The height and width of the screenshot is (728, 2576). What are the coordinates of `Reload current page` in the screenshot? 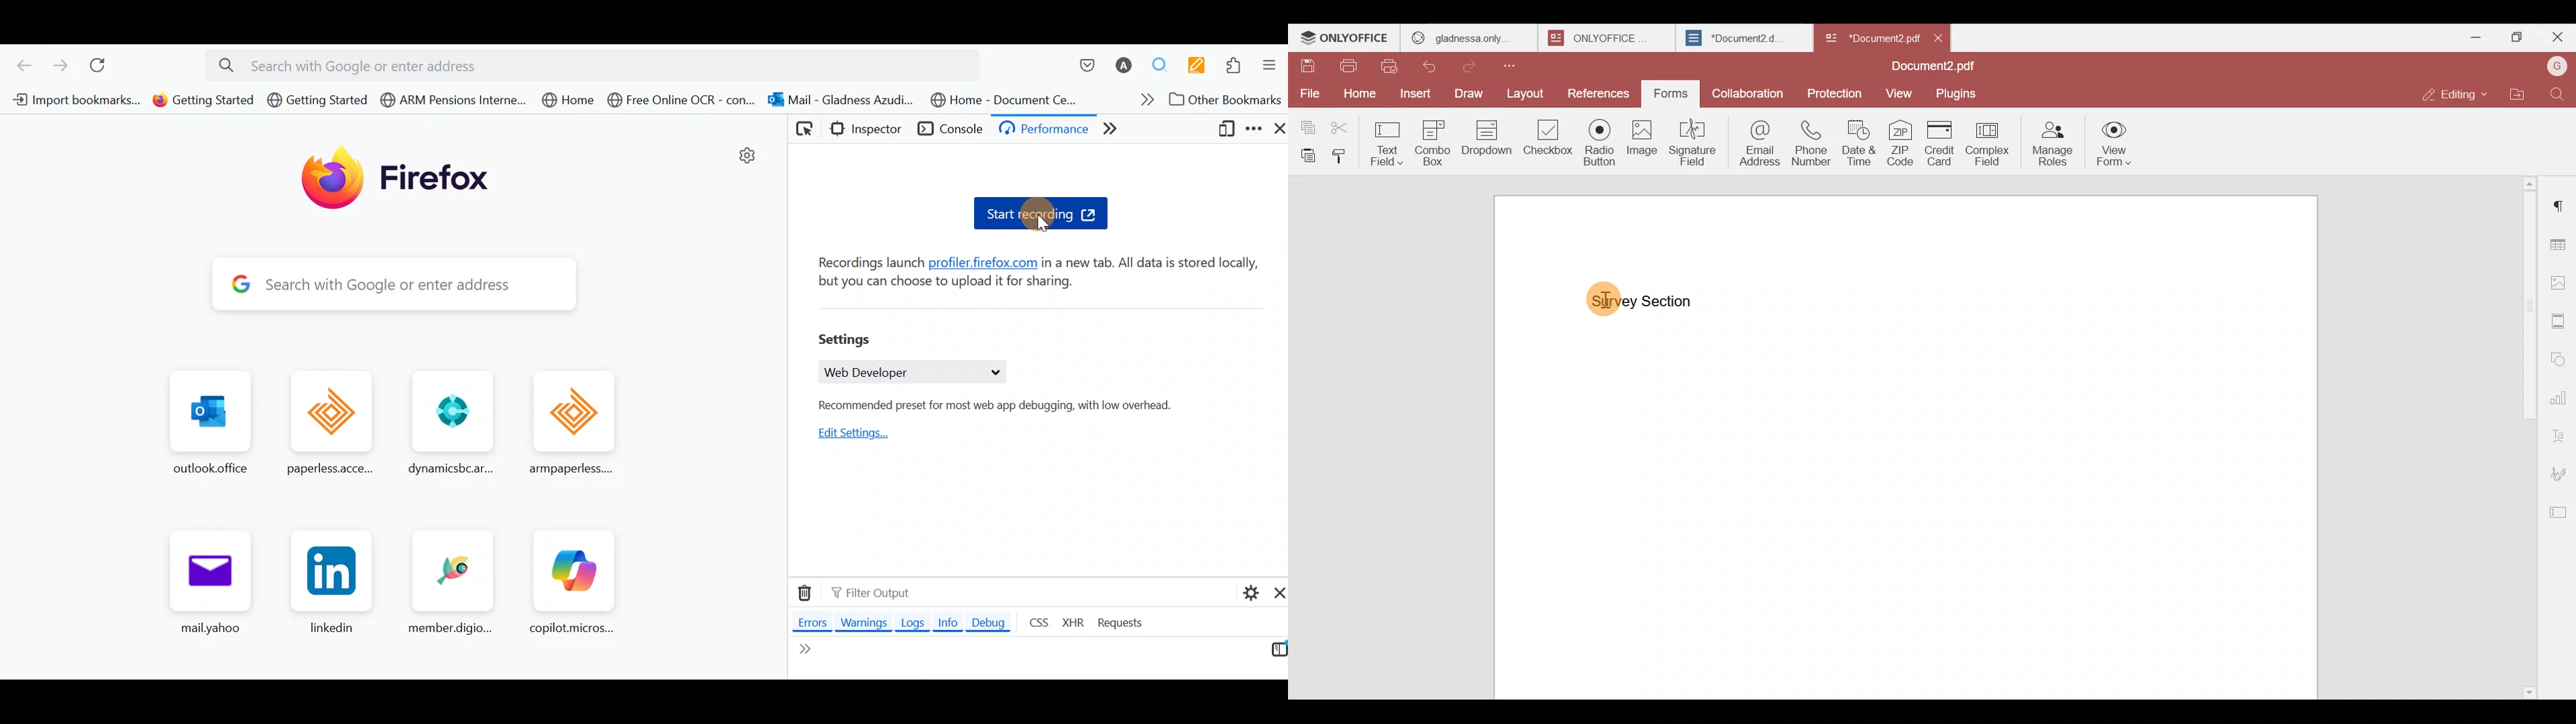 It's located at (107, 67).